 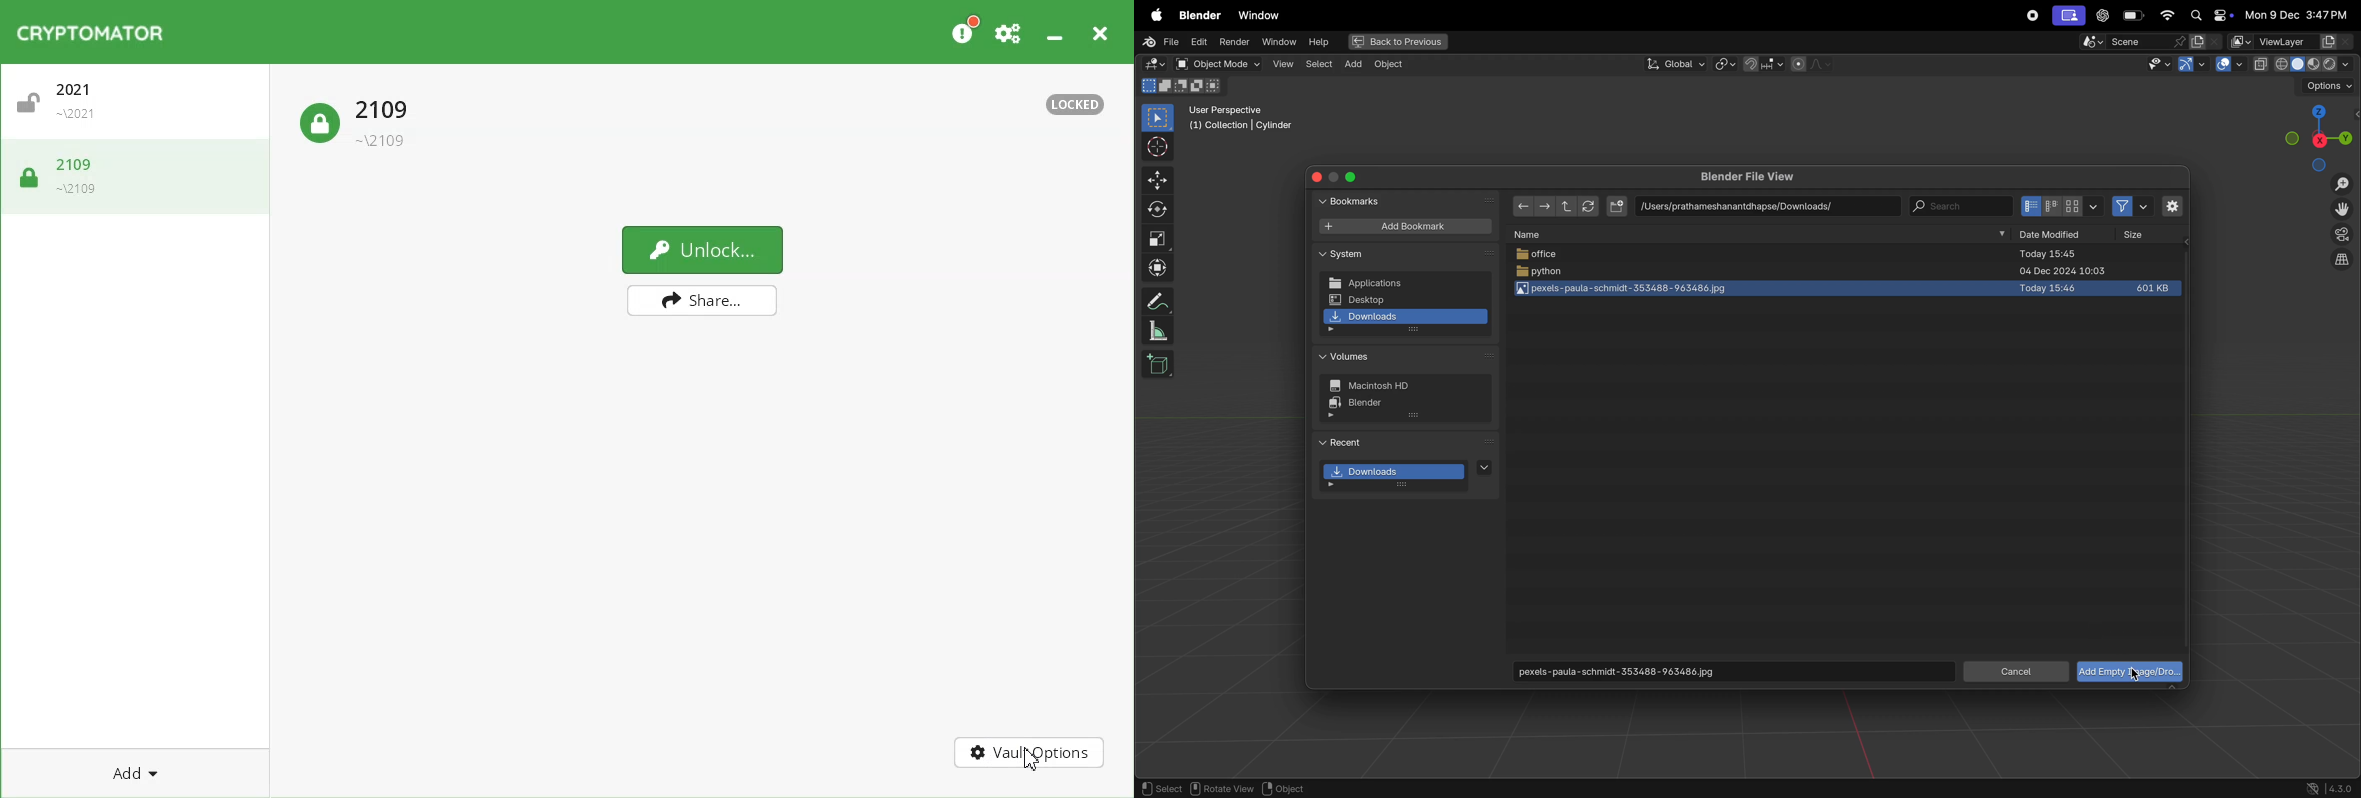 I want to click on add image, so click(x=2128, y=672).